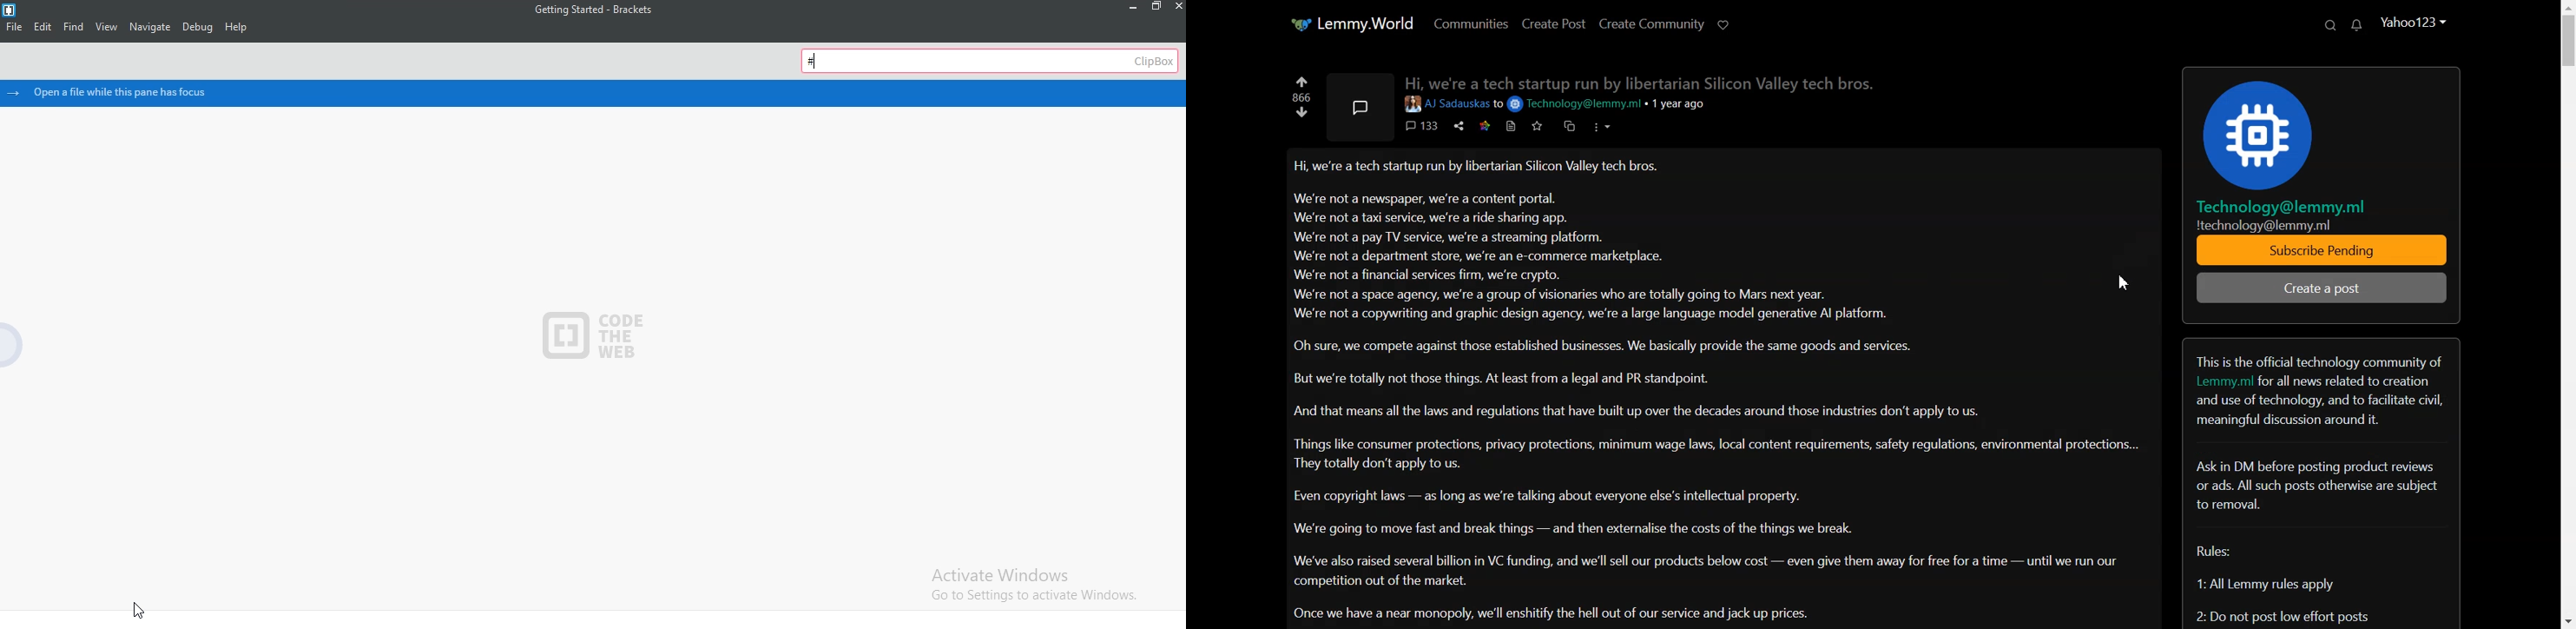 The height and width of the screenshot is (644, 2576). What do you see at coordinates (1178, 10) in the screenshot?
I see `close` at bounding box center [1178, 10].